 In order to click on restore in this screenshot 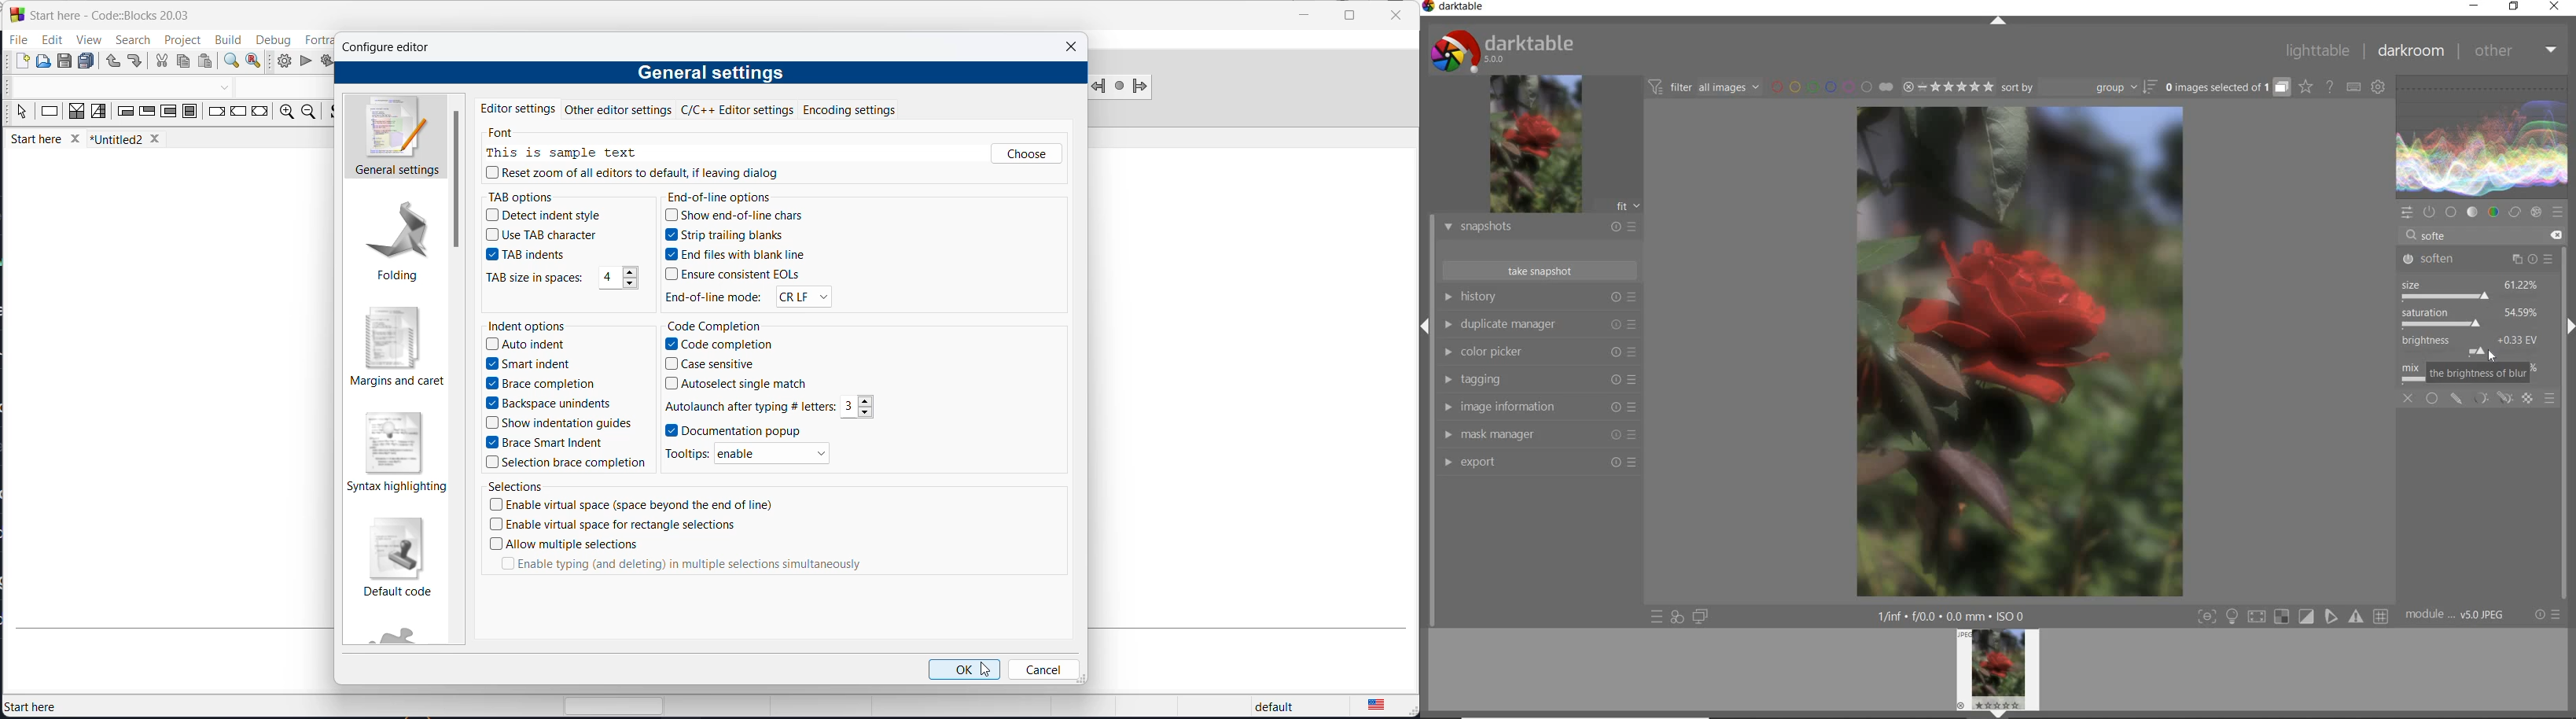, I will do `click(2516, 8)`.